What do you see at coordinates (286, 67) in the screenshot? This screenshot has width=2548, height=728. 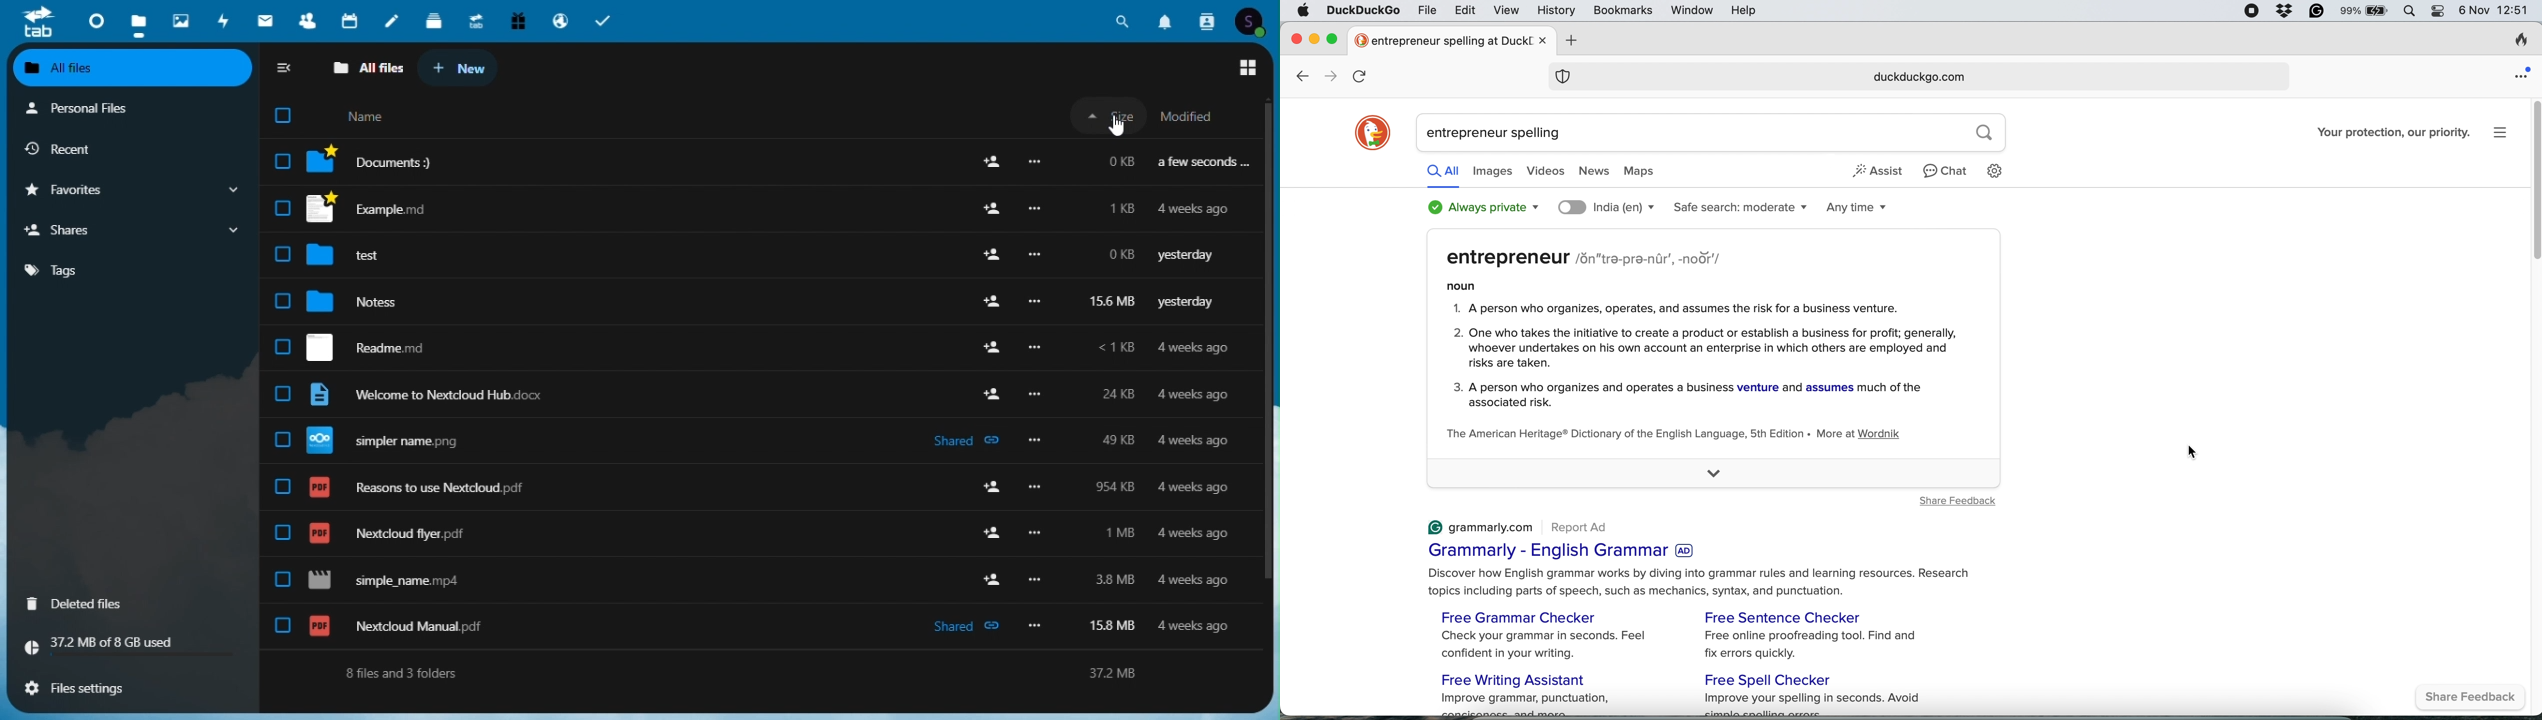 I see `collapse sidebar` at bounding box center [286, 67].